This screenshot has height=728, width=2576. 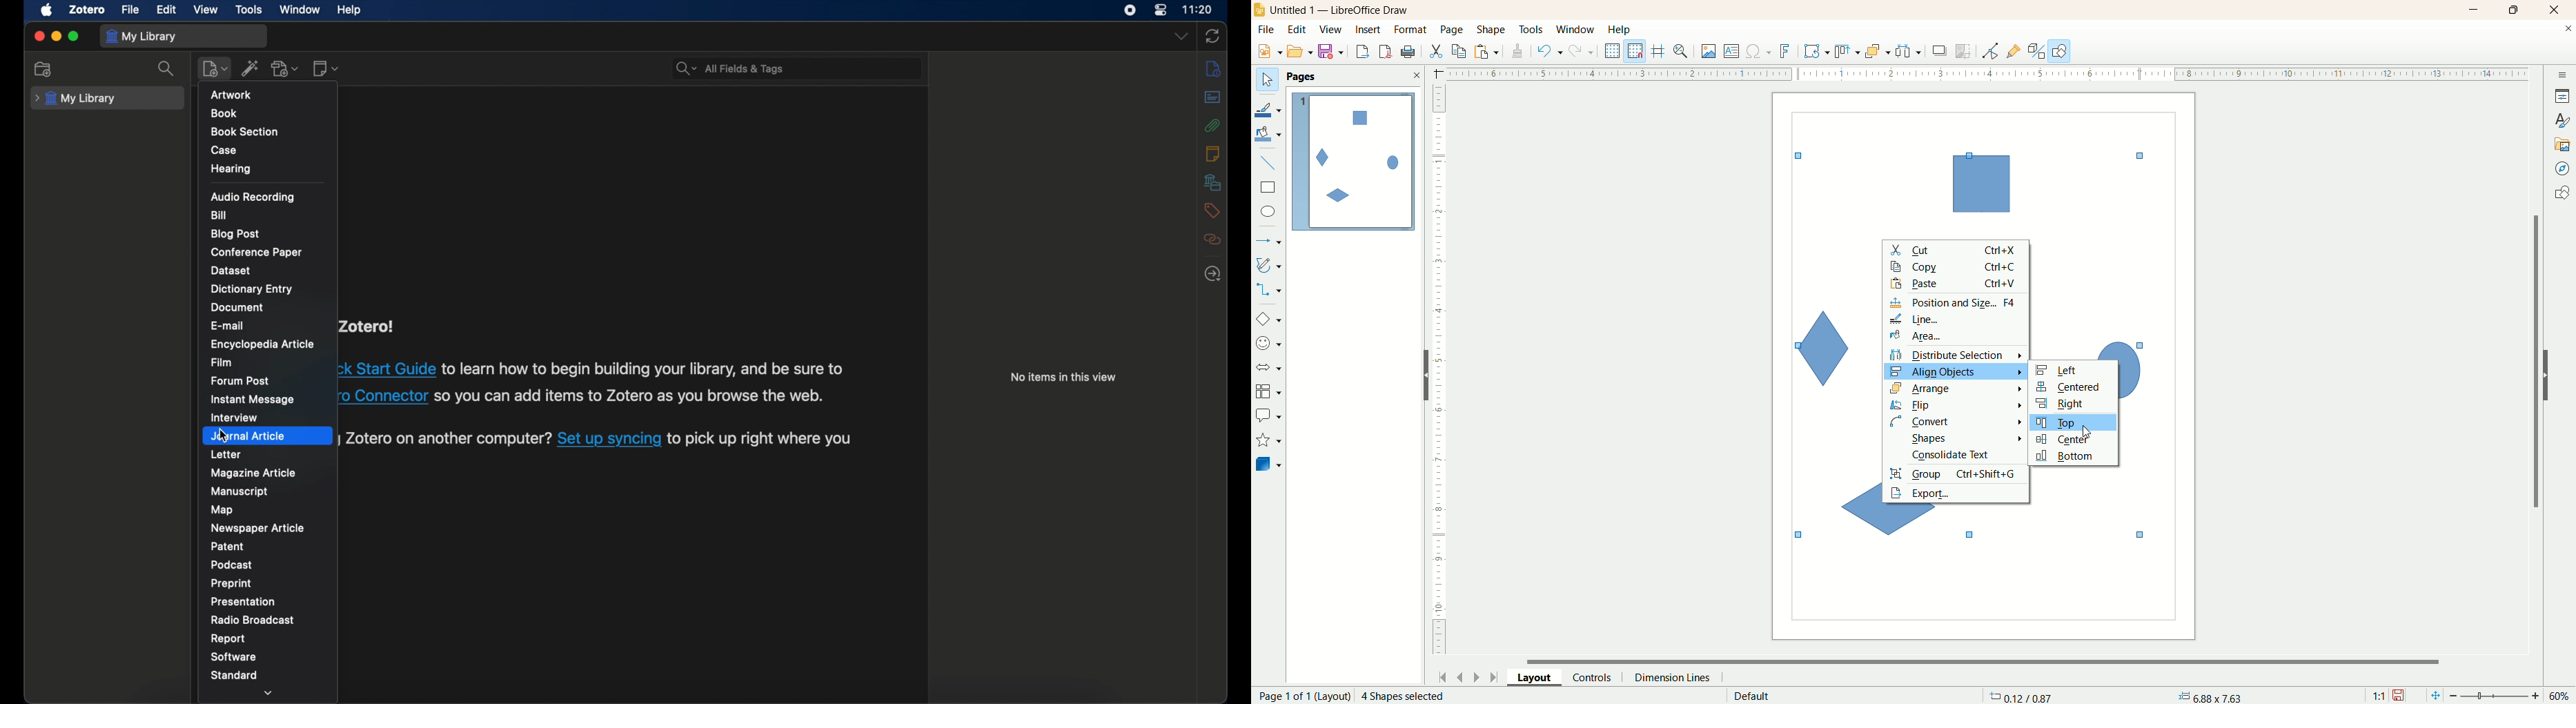 What do you see at coordinates (1269, 108) in the screenshot?
I see `line color` at bounding box center [1269, 108].